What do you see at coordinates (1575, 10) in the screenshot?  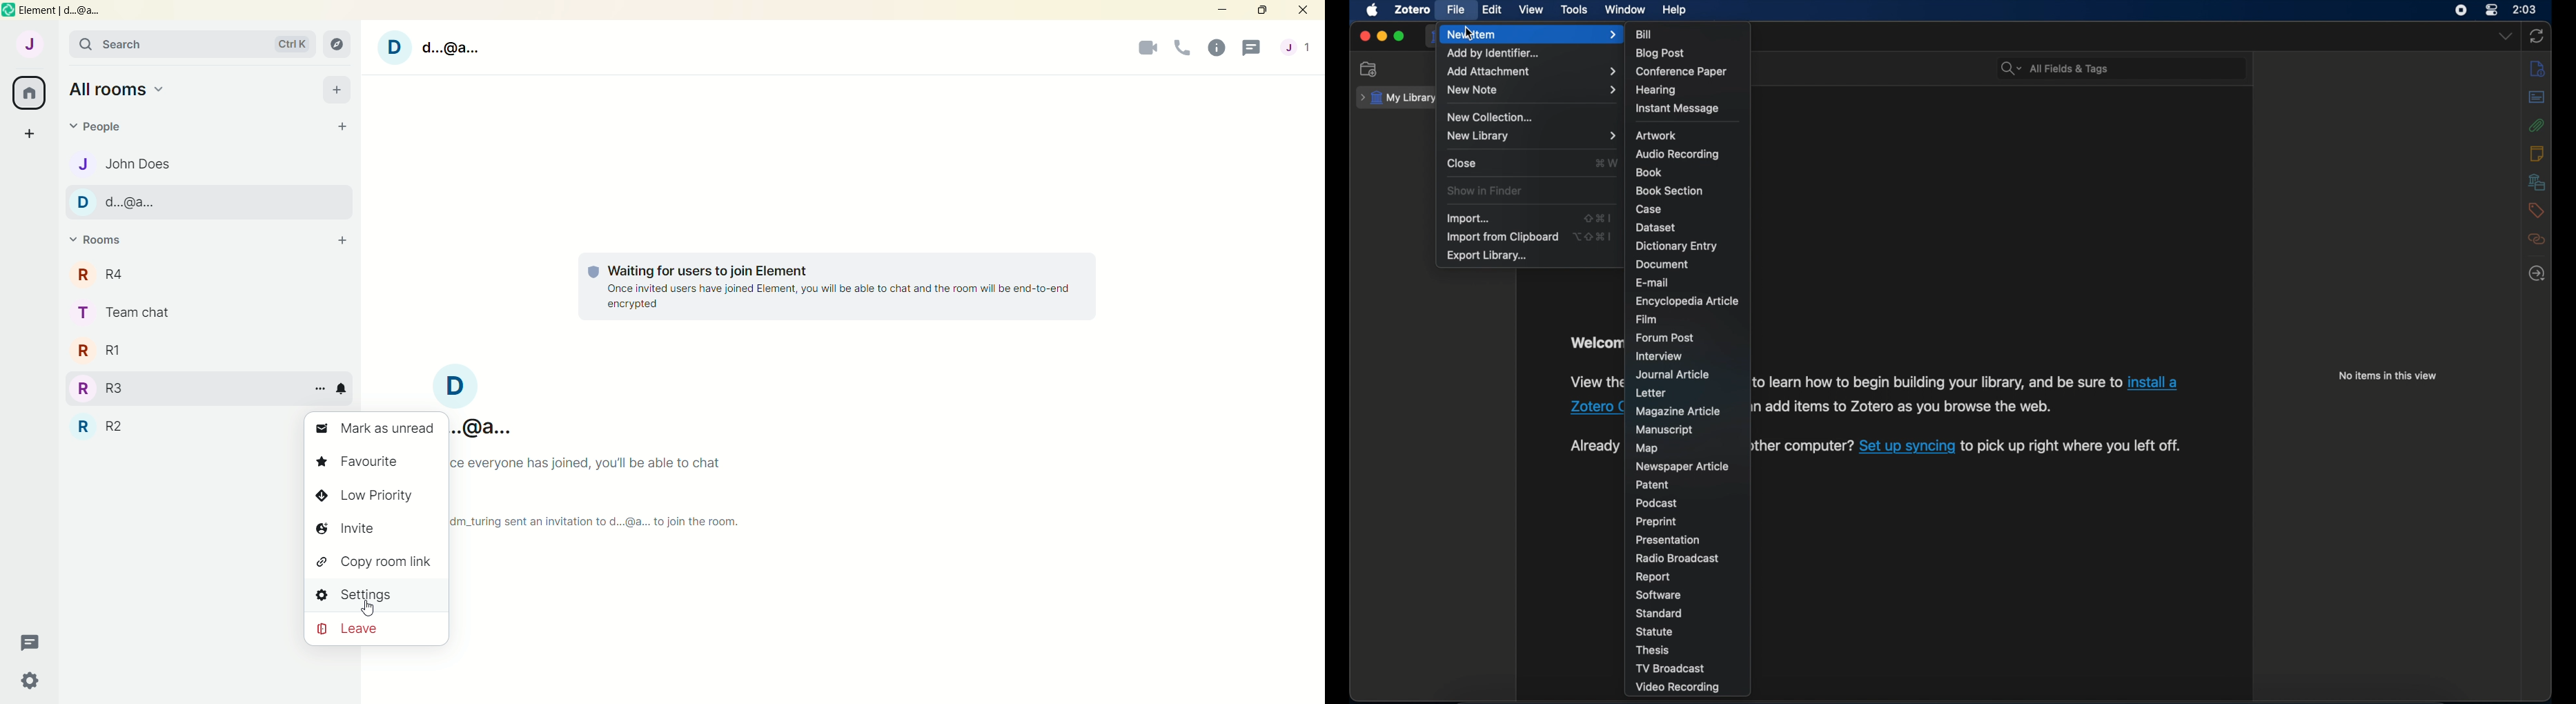 I see `tools` at bounding box center [1575, 10].